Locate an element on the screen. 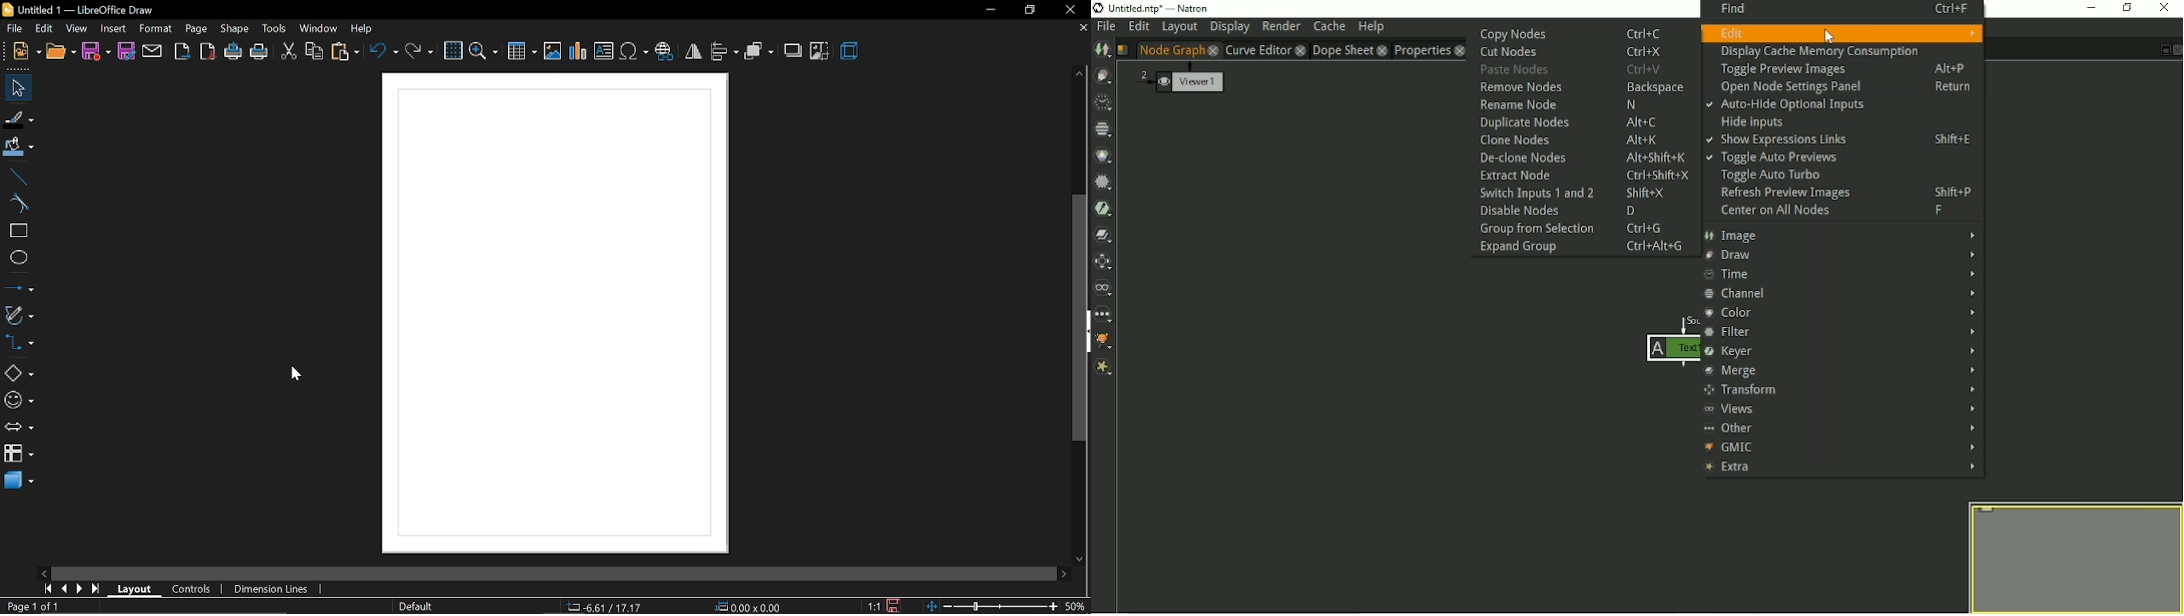 The height and width of the screenshot is (616, 2184). basic shapes is located at coordinates (19, 374).